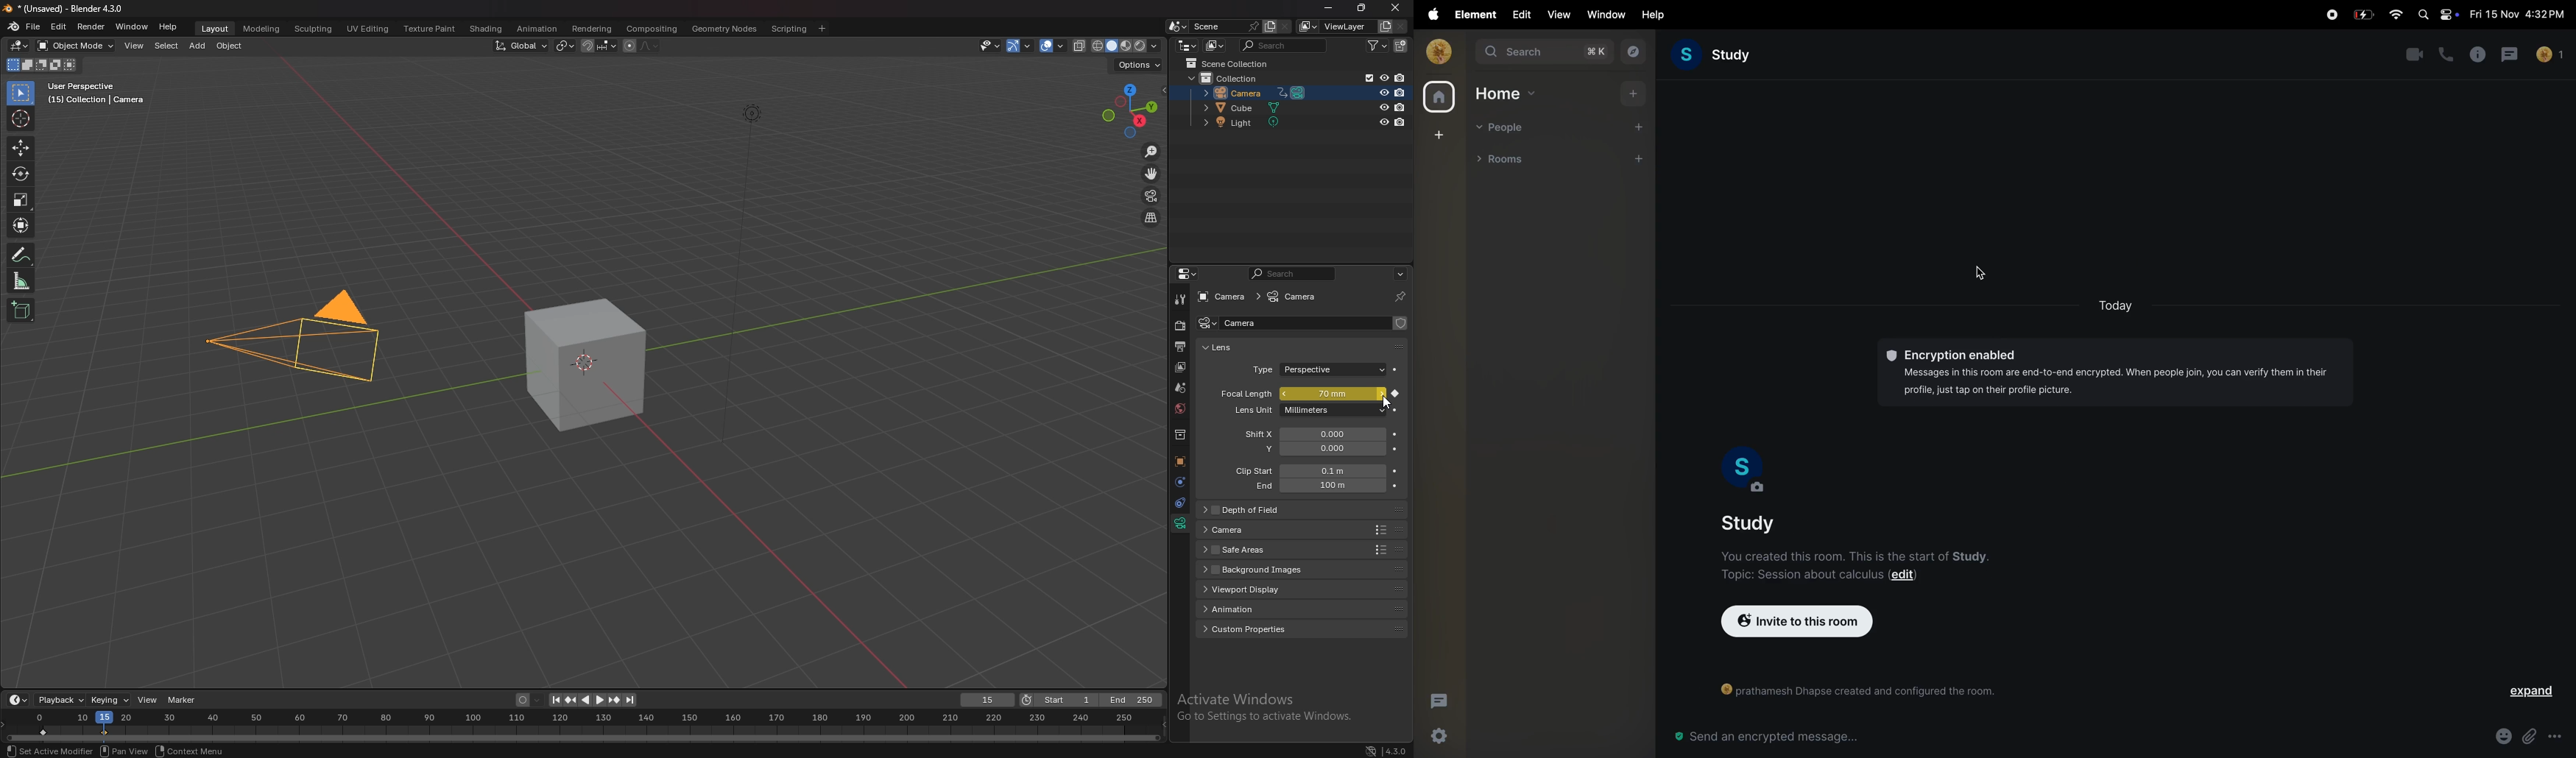 The height and width of the screenshot is (784, 2576). I want to click on video call, so click(2414, 54).